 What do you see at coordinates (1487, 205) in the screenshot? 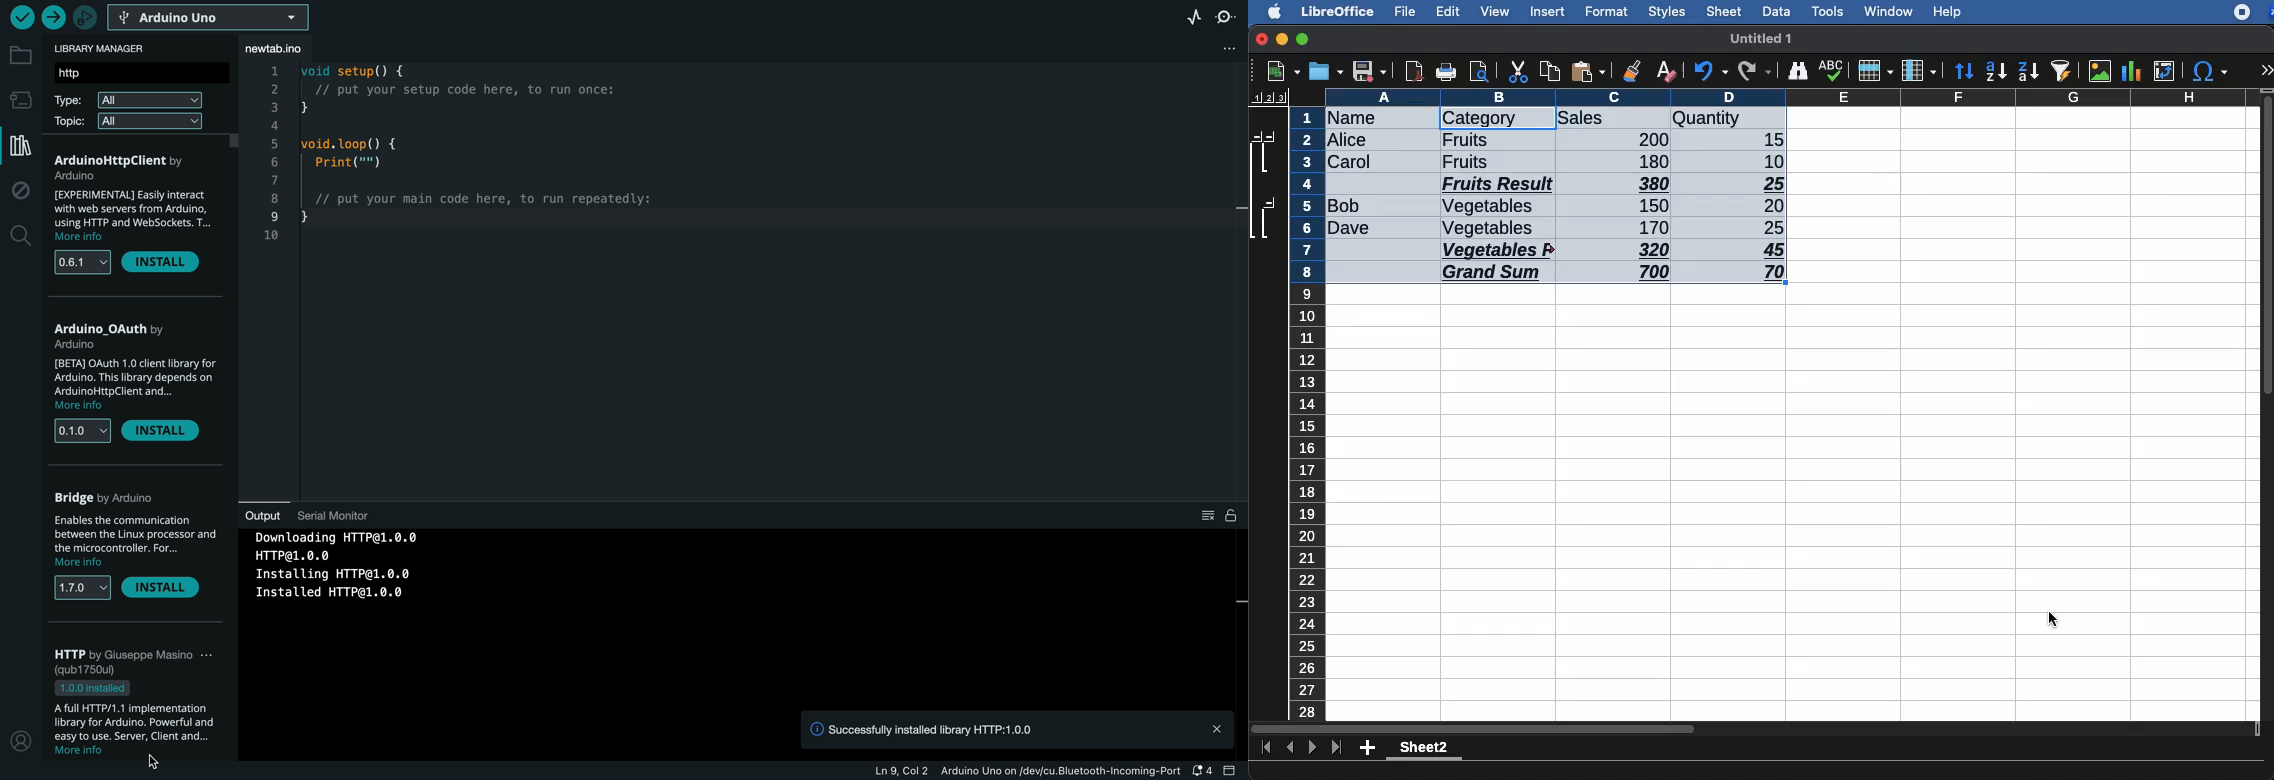
I see `Vegetables` at bounding box center [1487, 205].